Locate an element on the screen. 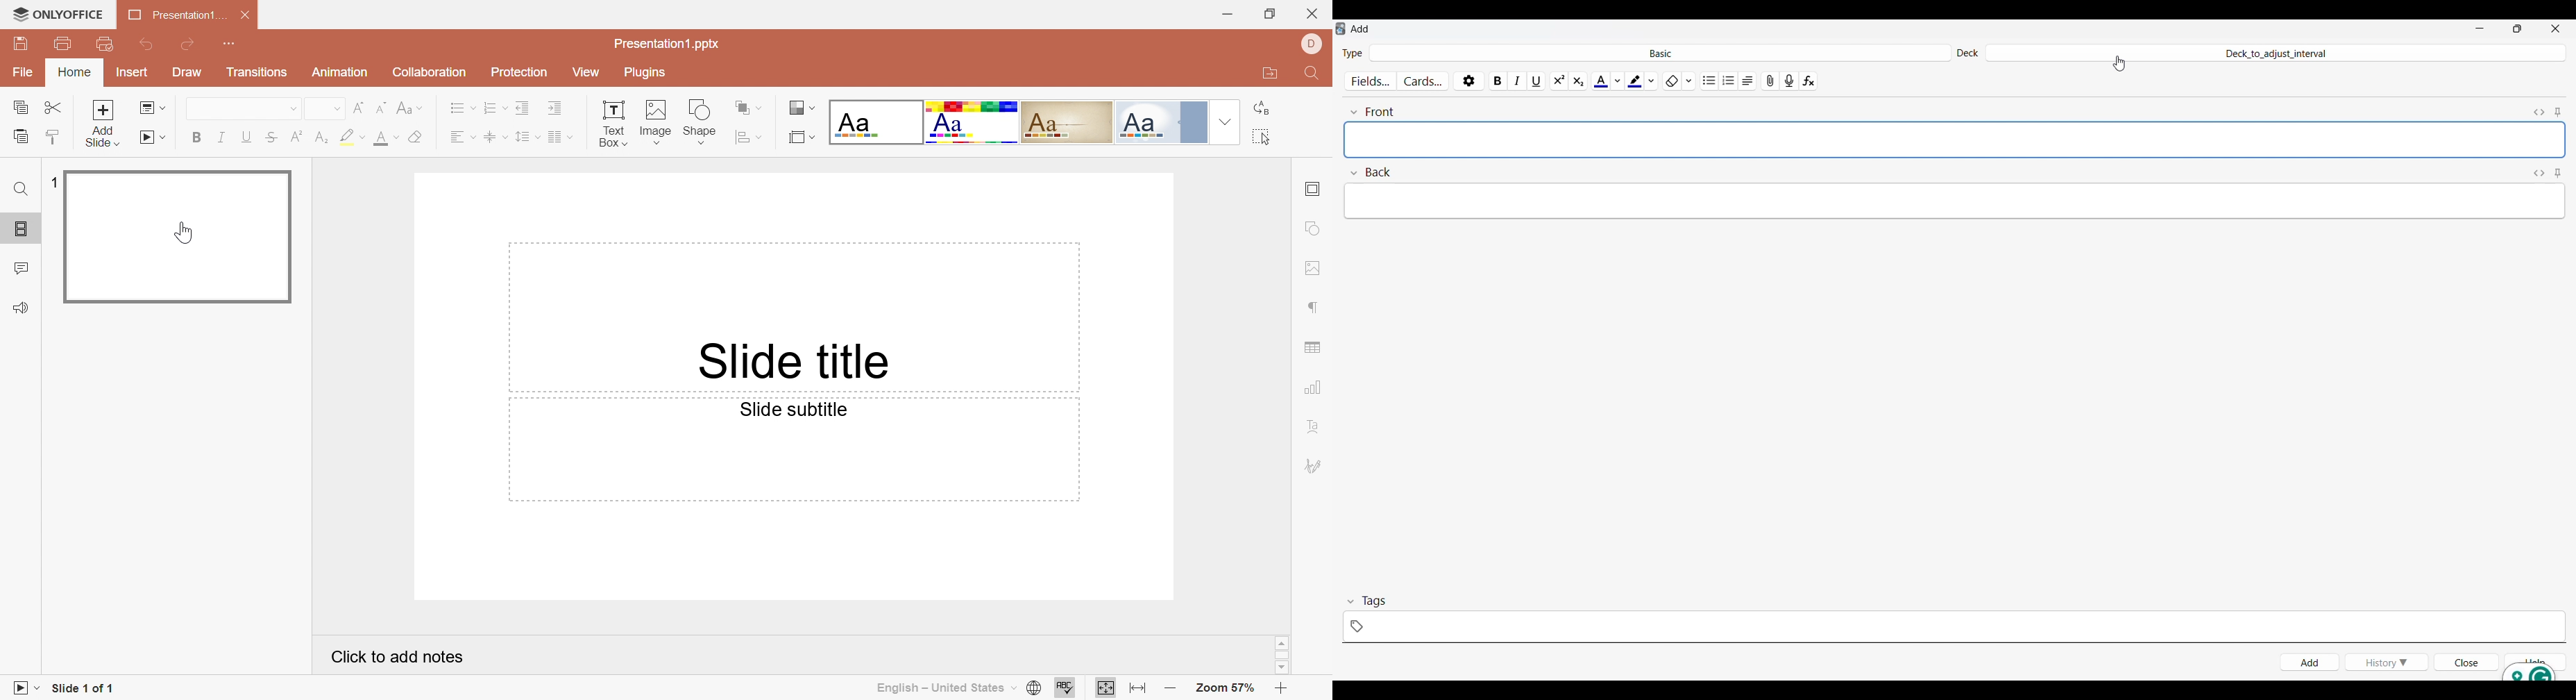  View is located at coordinates (585, 72).